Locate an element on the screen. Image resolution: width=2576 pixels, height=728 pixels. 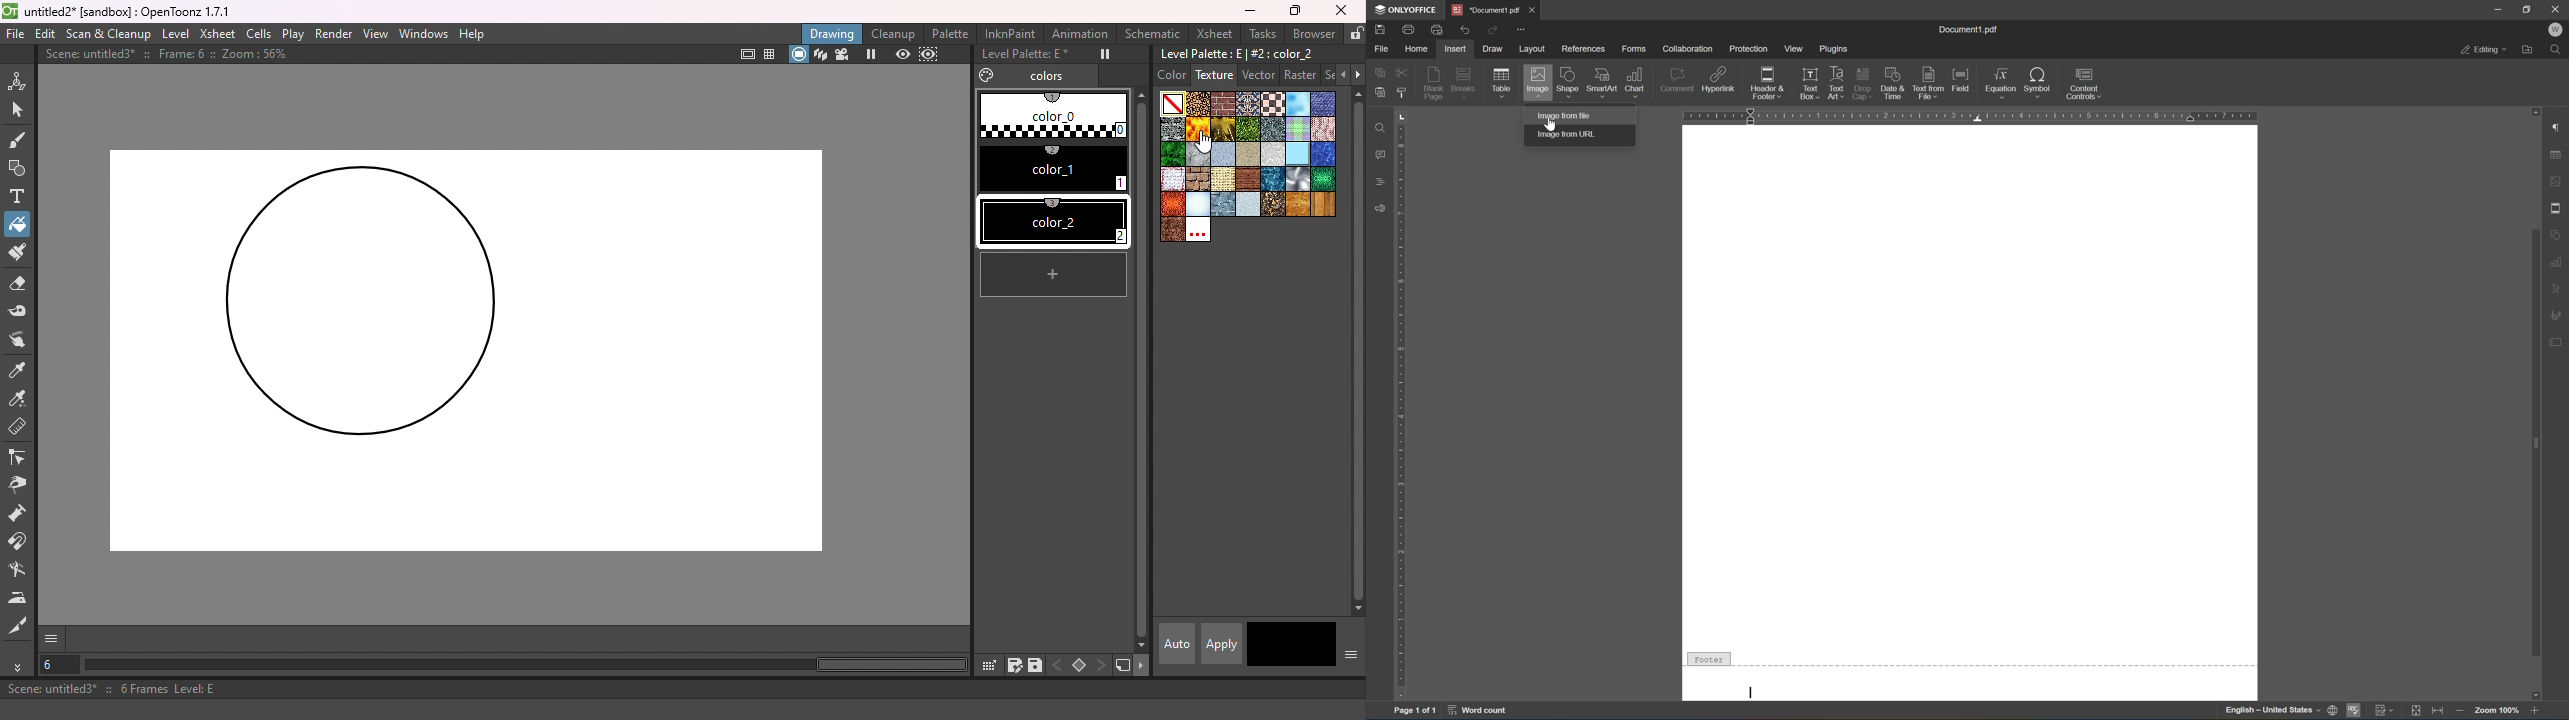
Drawing is located at coordinates (833, 33).